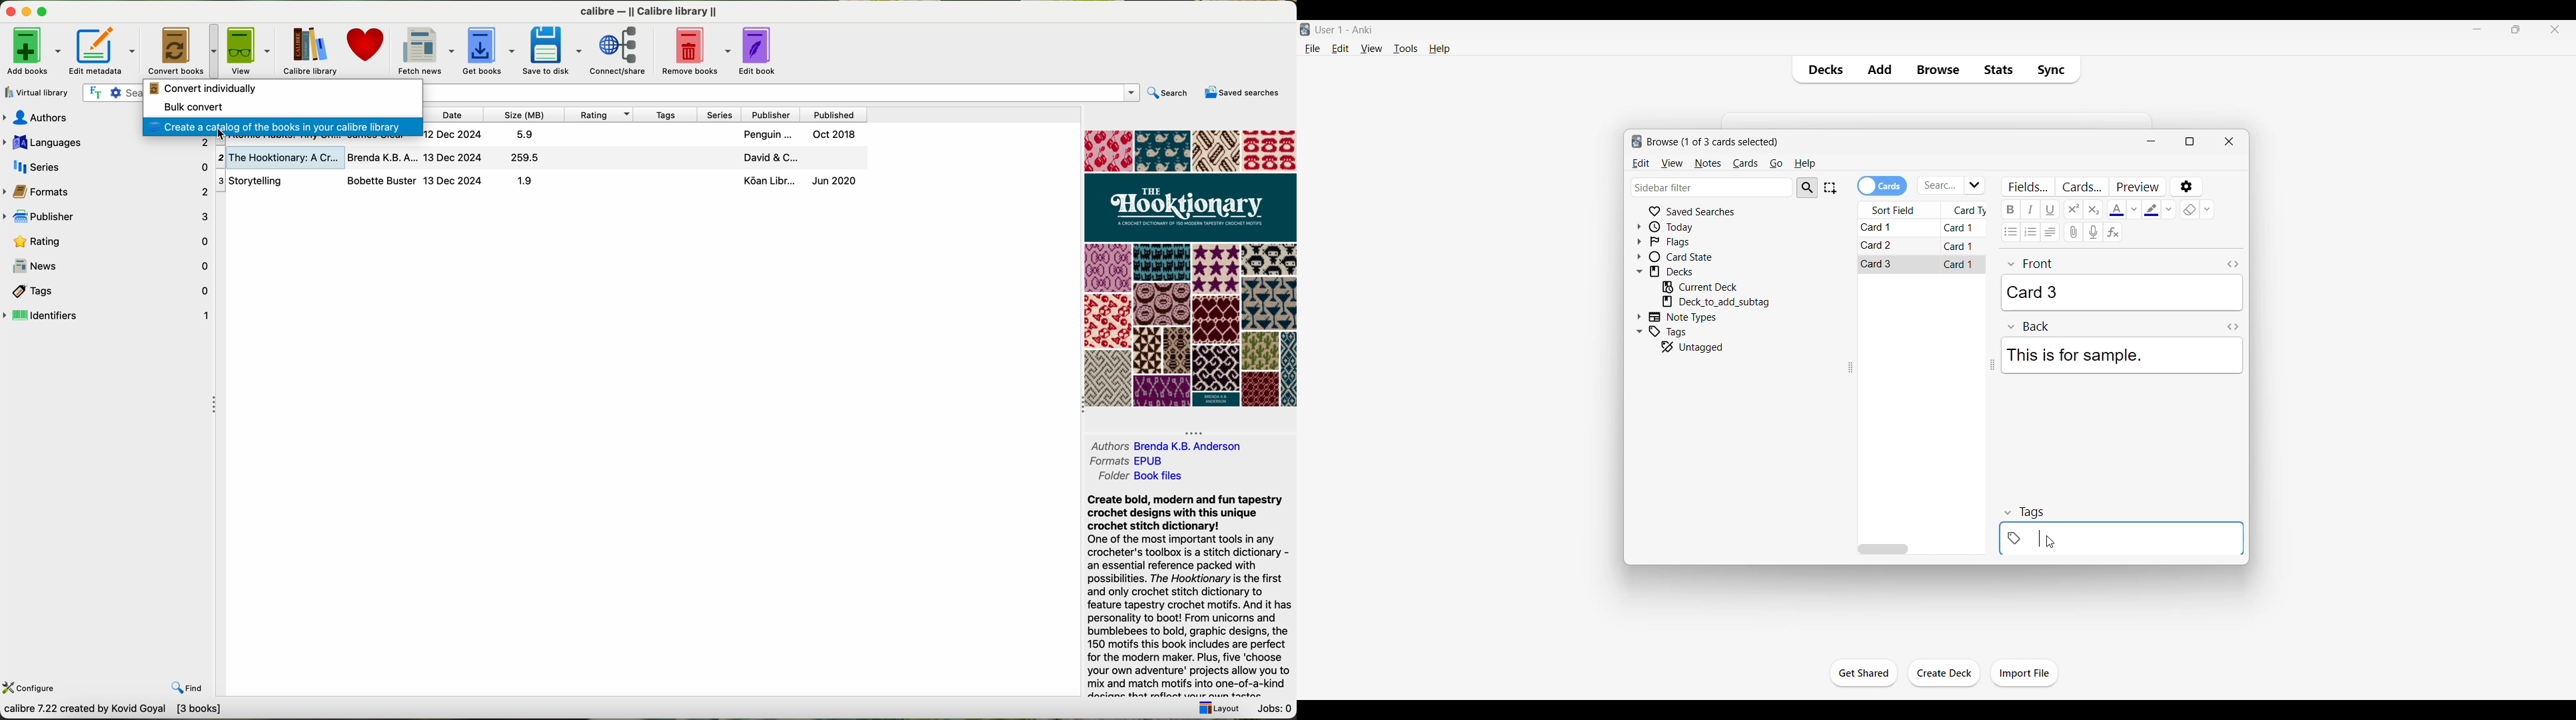  Describe the element at coordinates (1672, 164) in the screenshot. I see `View menu` at that location.